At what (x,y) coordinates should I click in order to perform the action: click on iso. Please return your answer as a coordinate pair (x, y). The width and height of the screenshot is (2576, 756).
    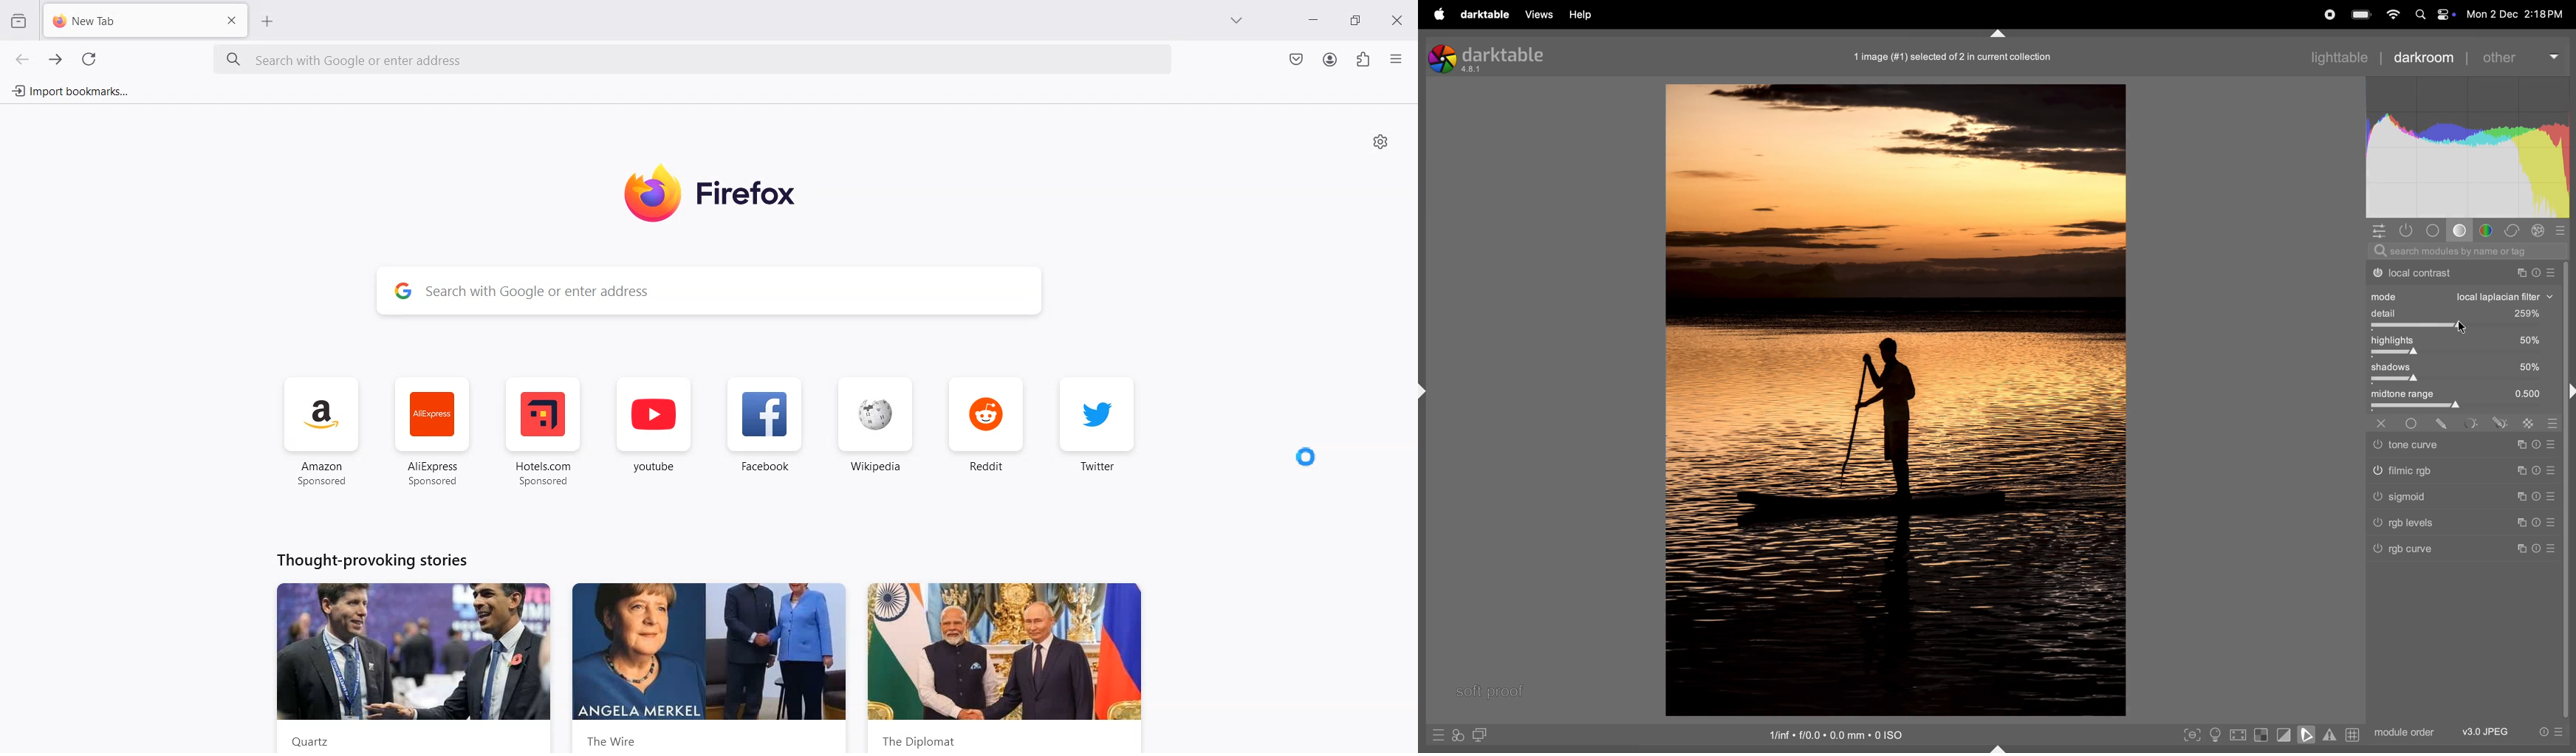
    Looking at the image, I should click on (1832, 734).